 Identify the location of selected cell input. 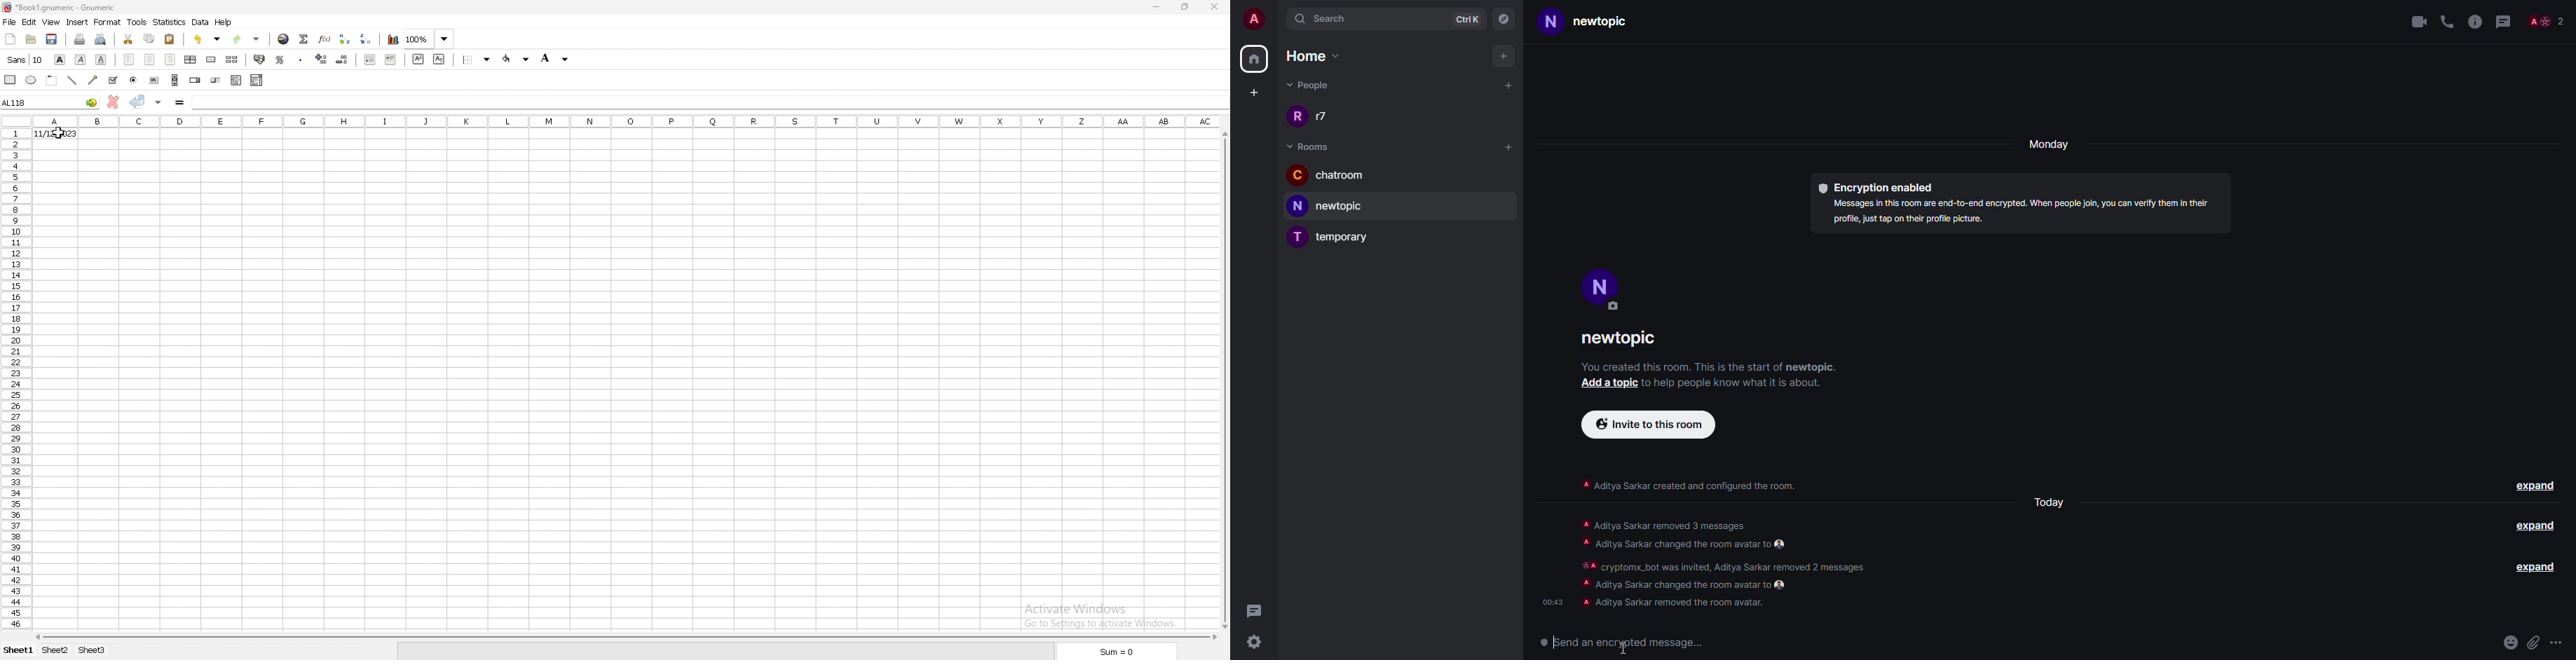
(709, 101).